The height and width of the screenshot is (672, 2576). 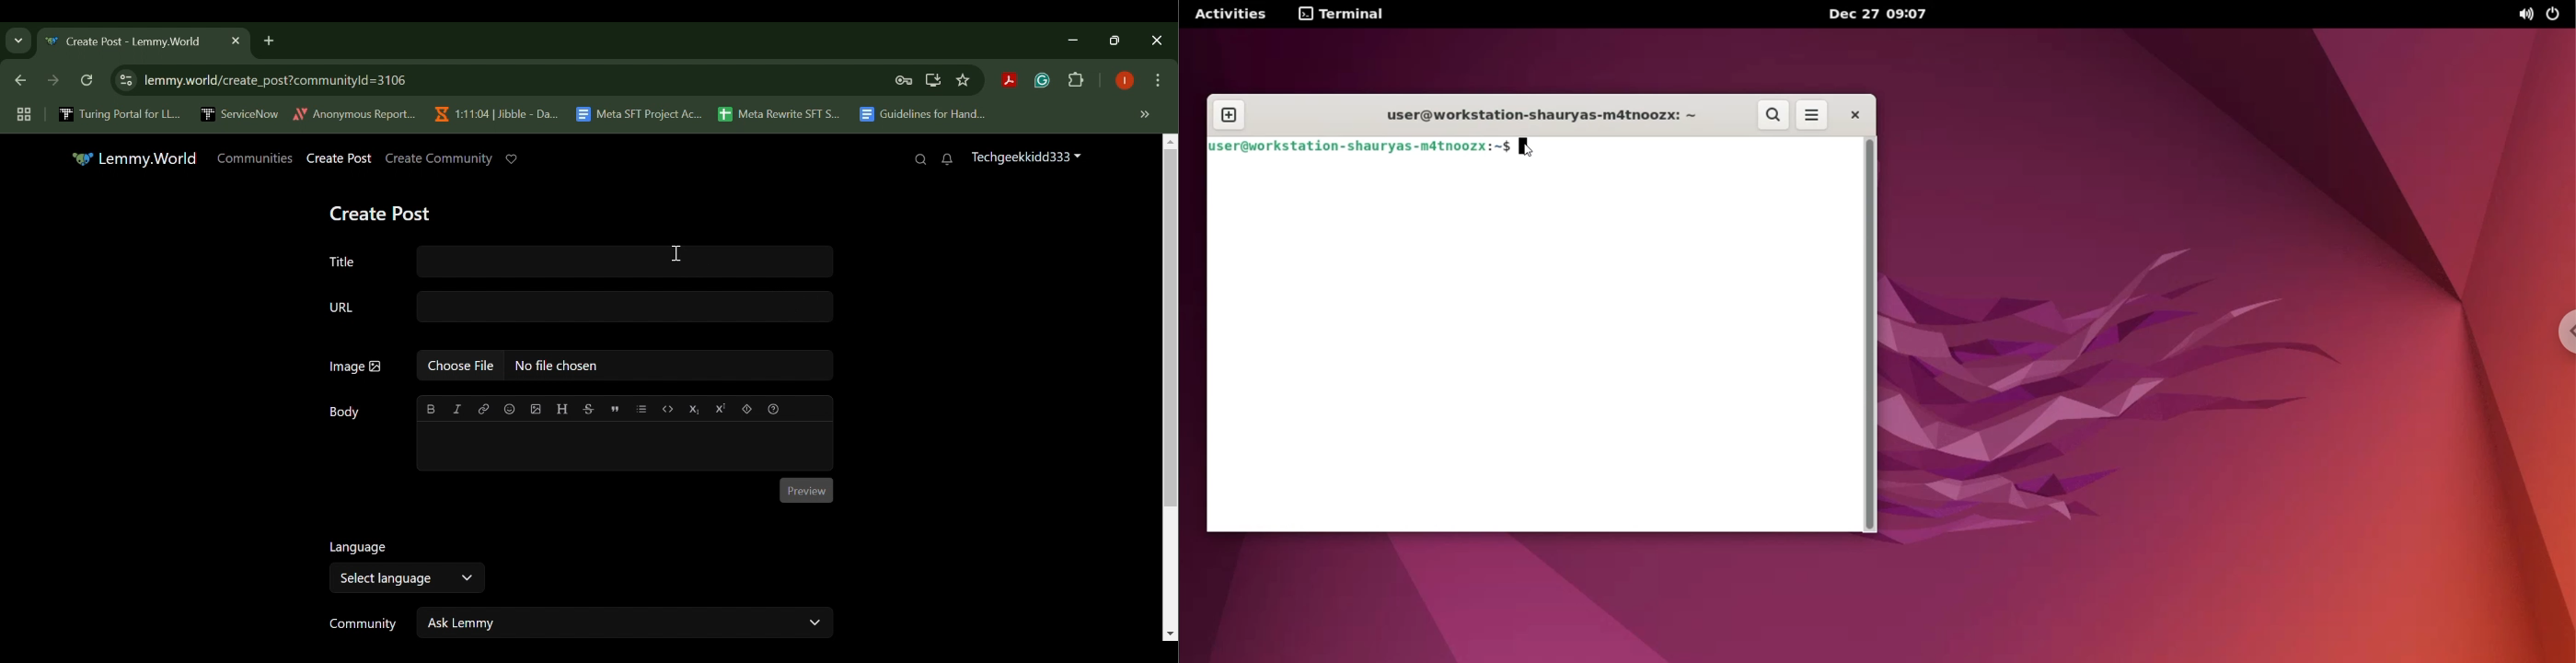 I want to click on Community, so click(x=359, y=624).